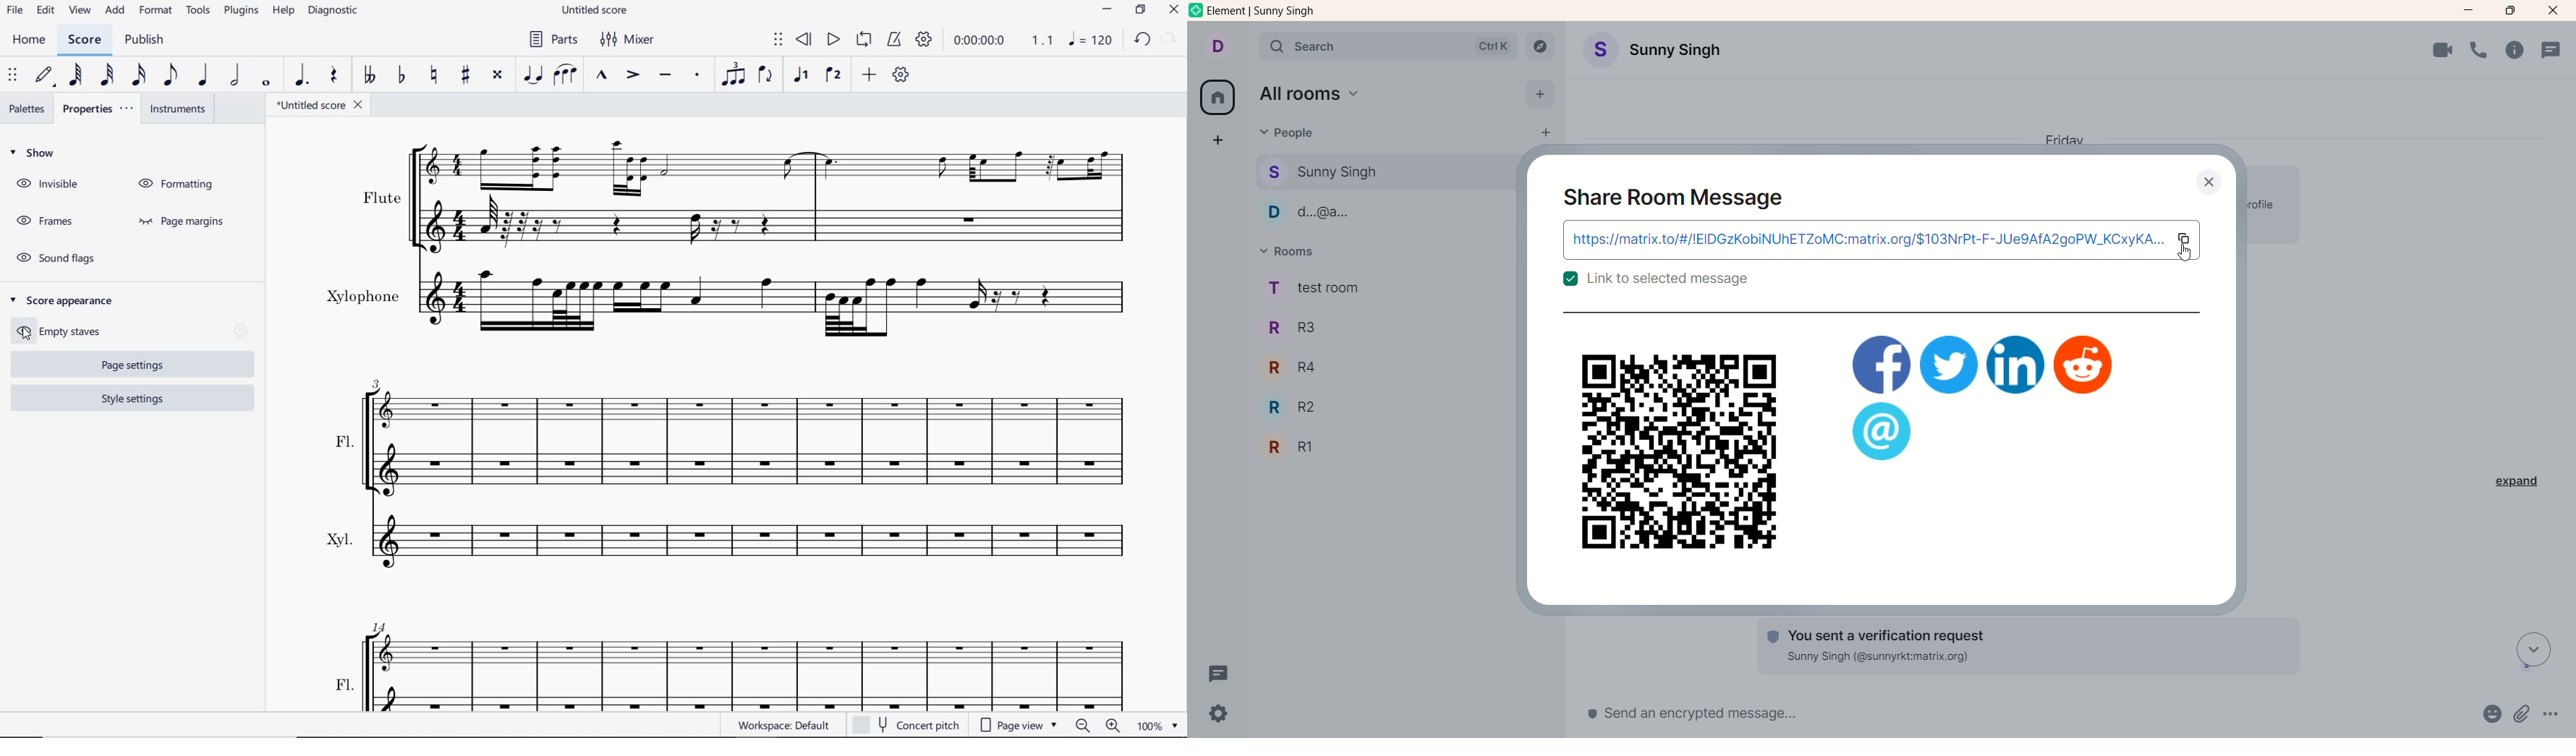  Describe the element at coordinates (283, 13) in the screenshot. I see `HELP` at that location.